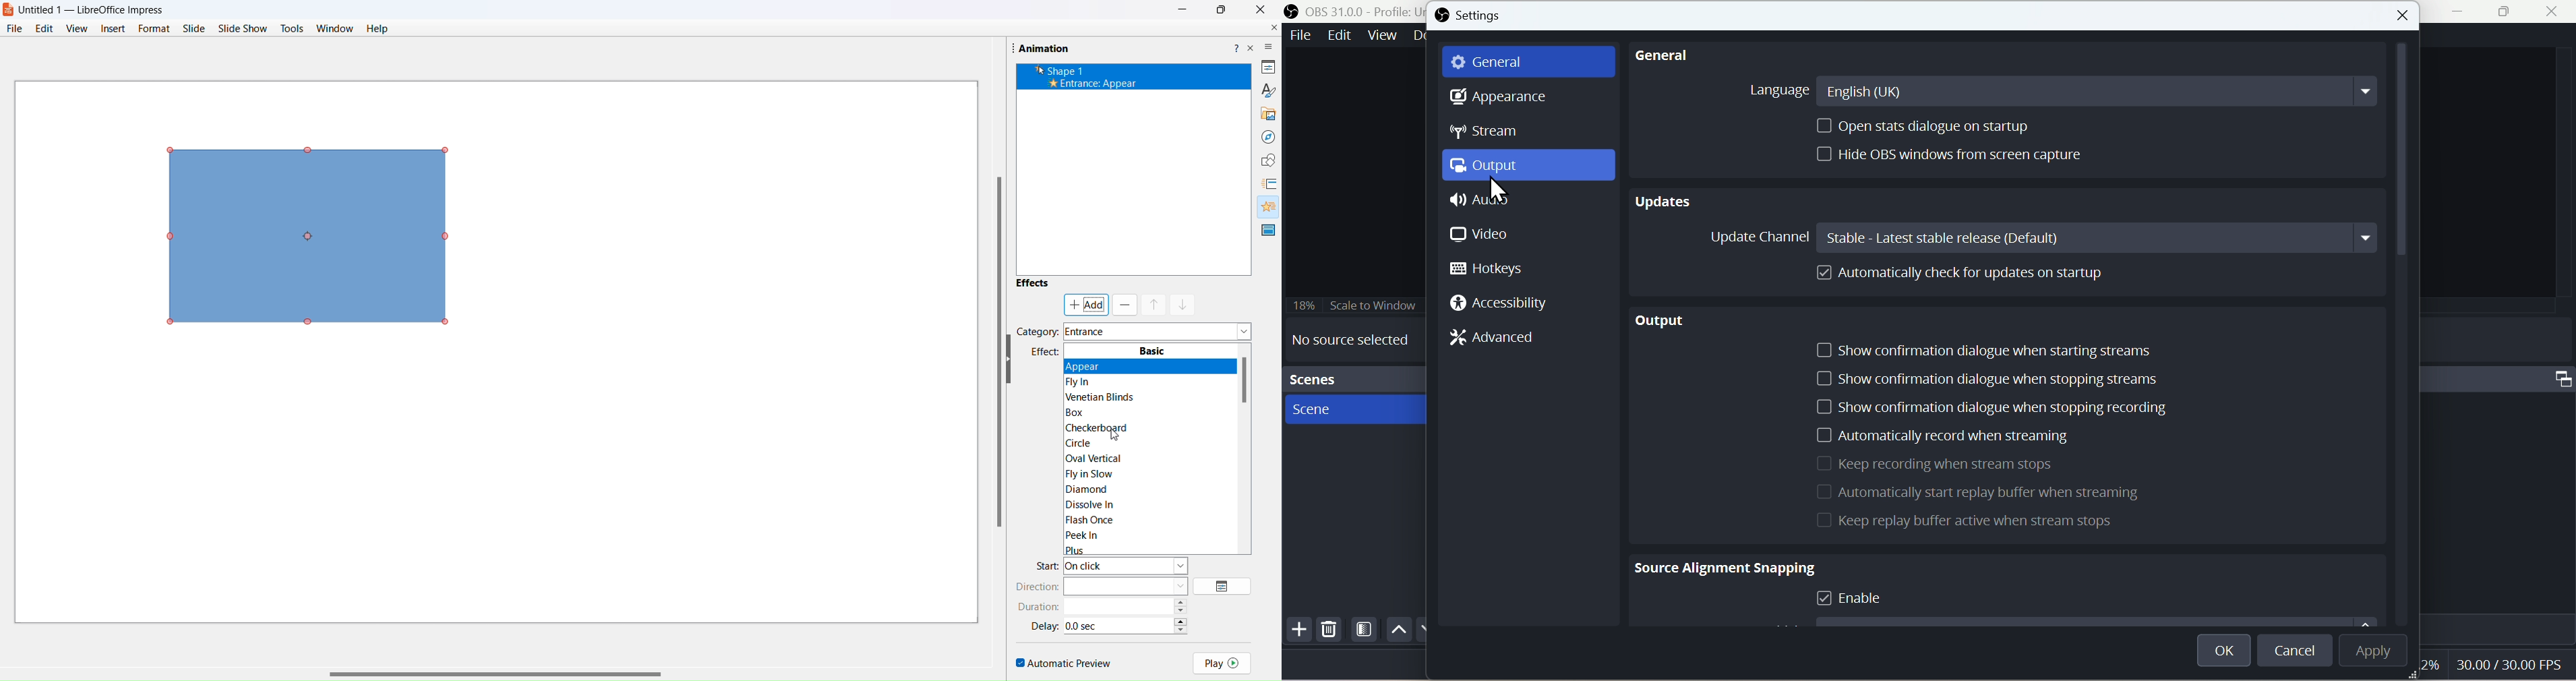 This screenshot has height=700, width=2576. I want to click on Updates, so click(1680, 201).